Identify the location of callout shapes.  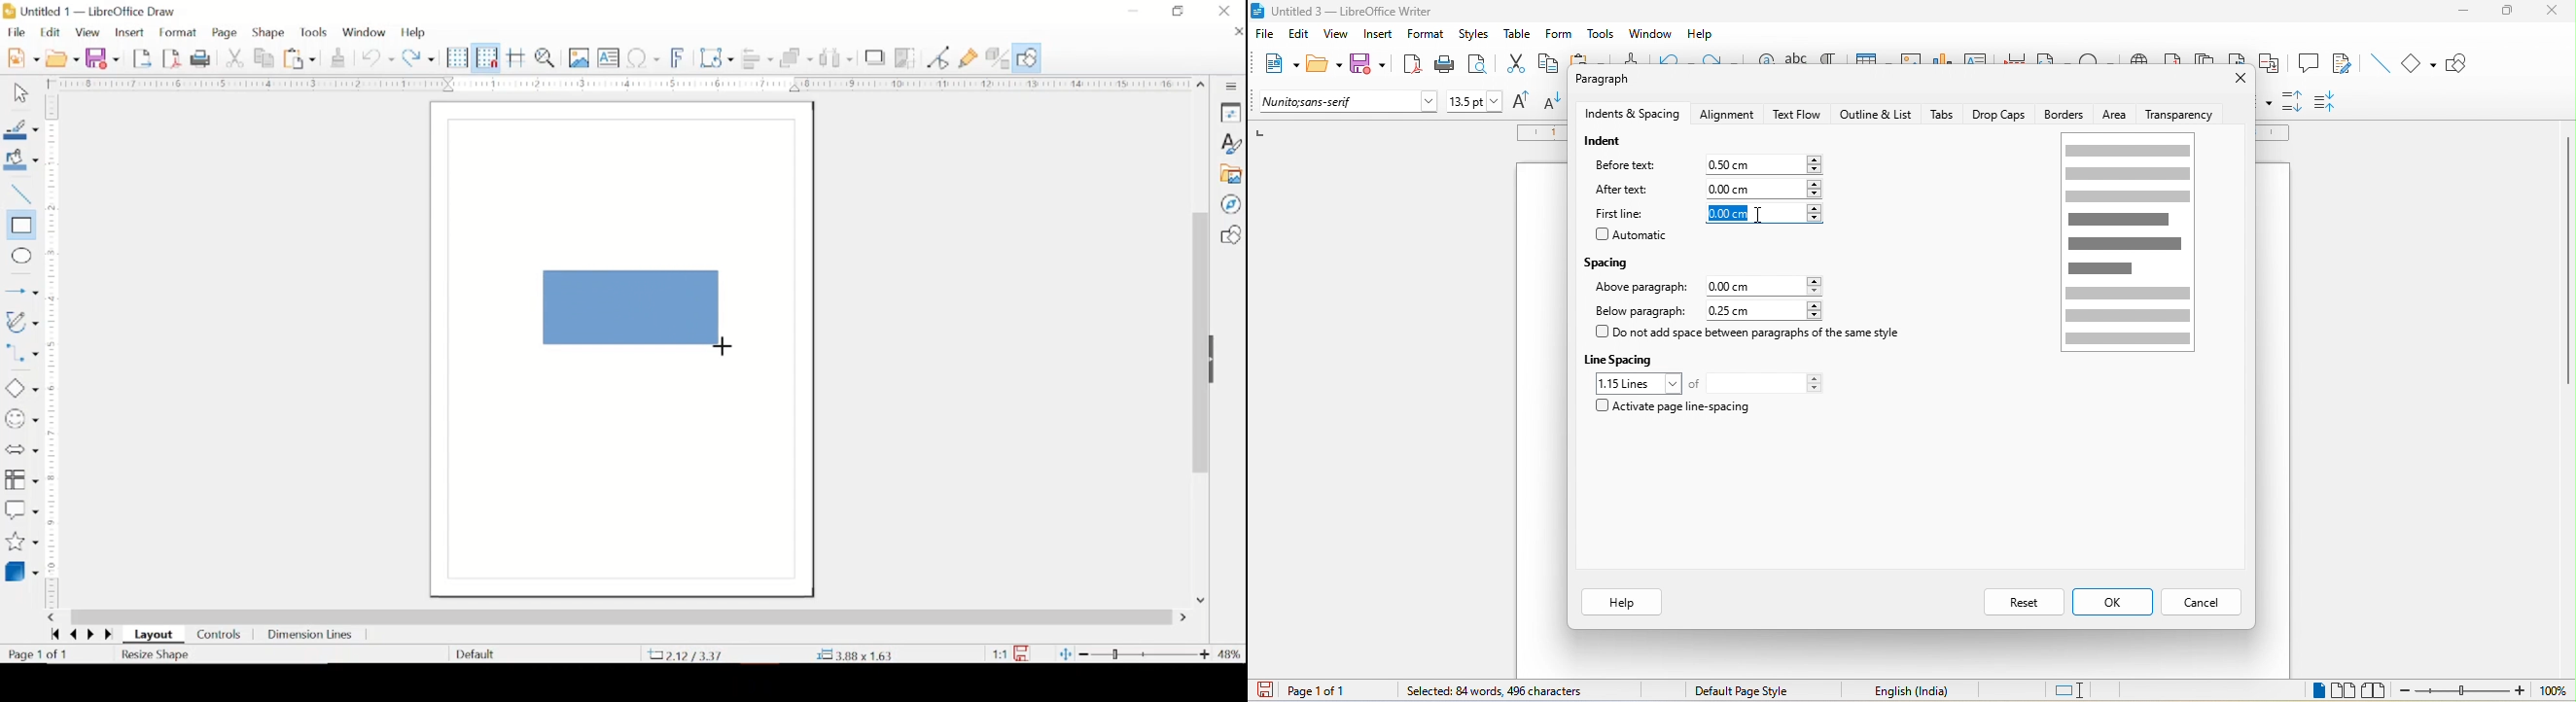
(21, 510).